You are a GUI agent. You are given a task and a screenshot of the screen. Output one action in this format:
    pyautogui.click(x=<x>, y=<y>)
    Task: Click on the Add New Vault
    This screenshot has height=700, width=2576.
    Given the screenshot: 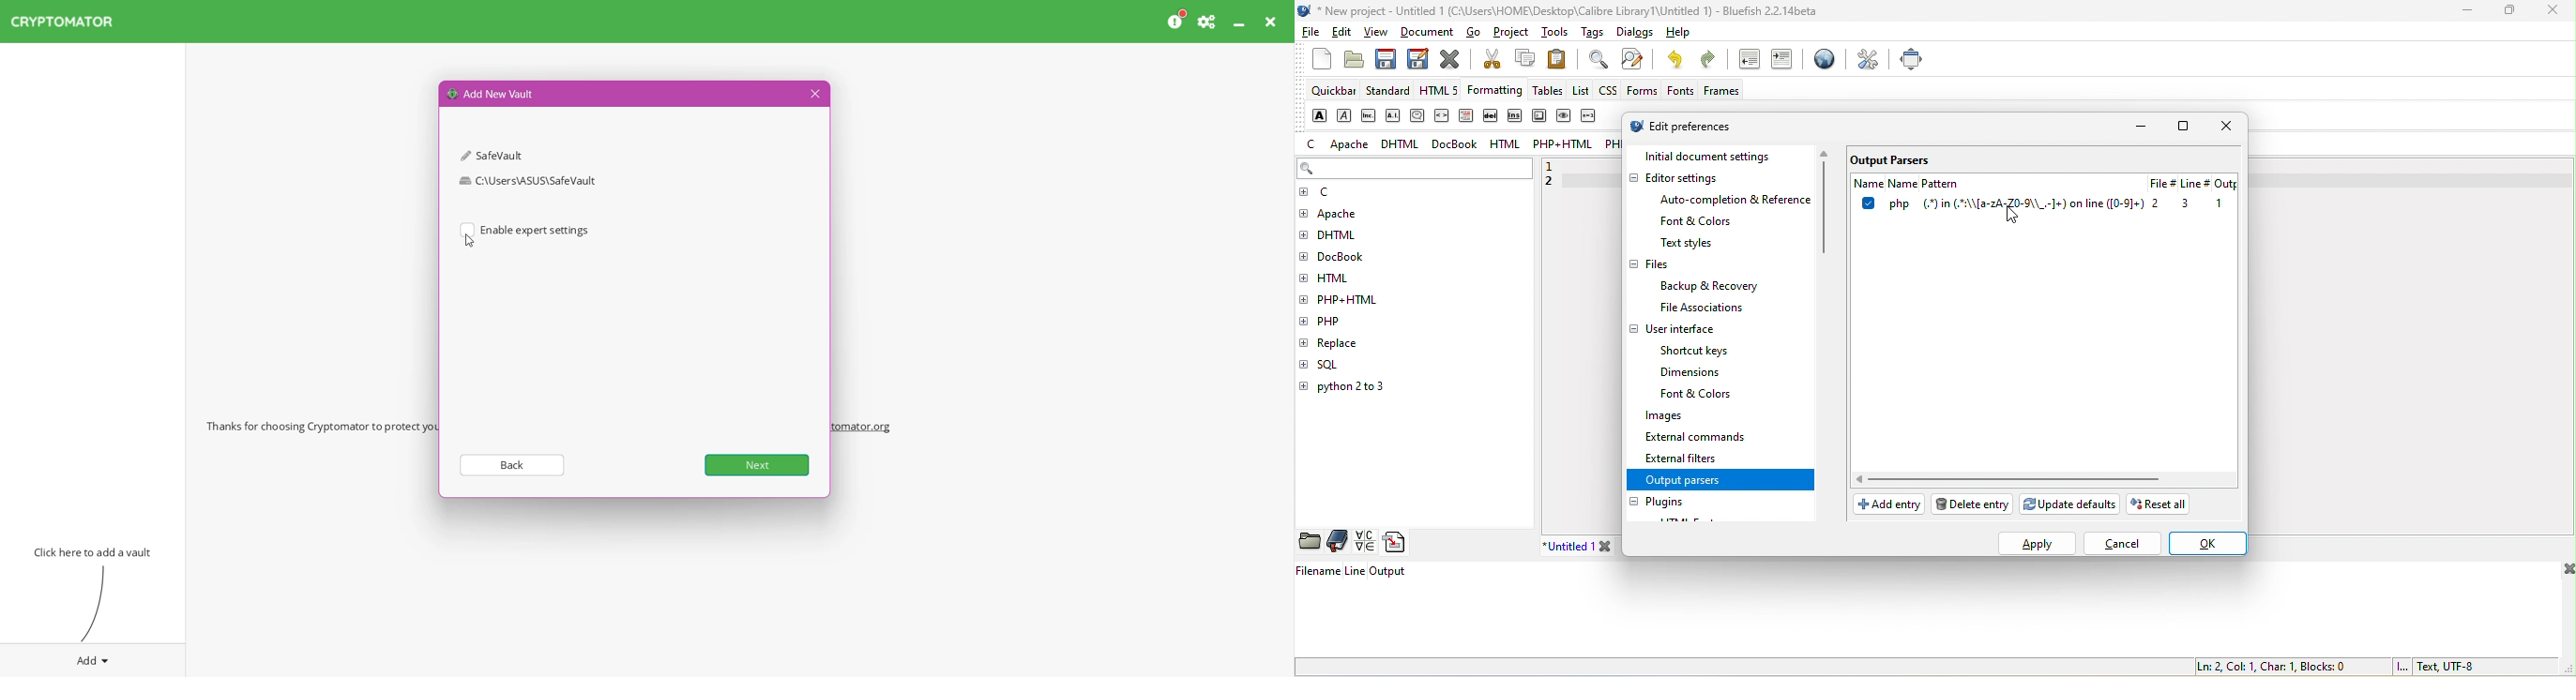 What is the action you would take?
    pyautogui.click(x=491, y=93)
    